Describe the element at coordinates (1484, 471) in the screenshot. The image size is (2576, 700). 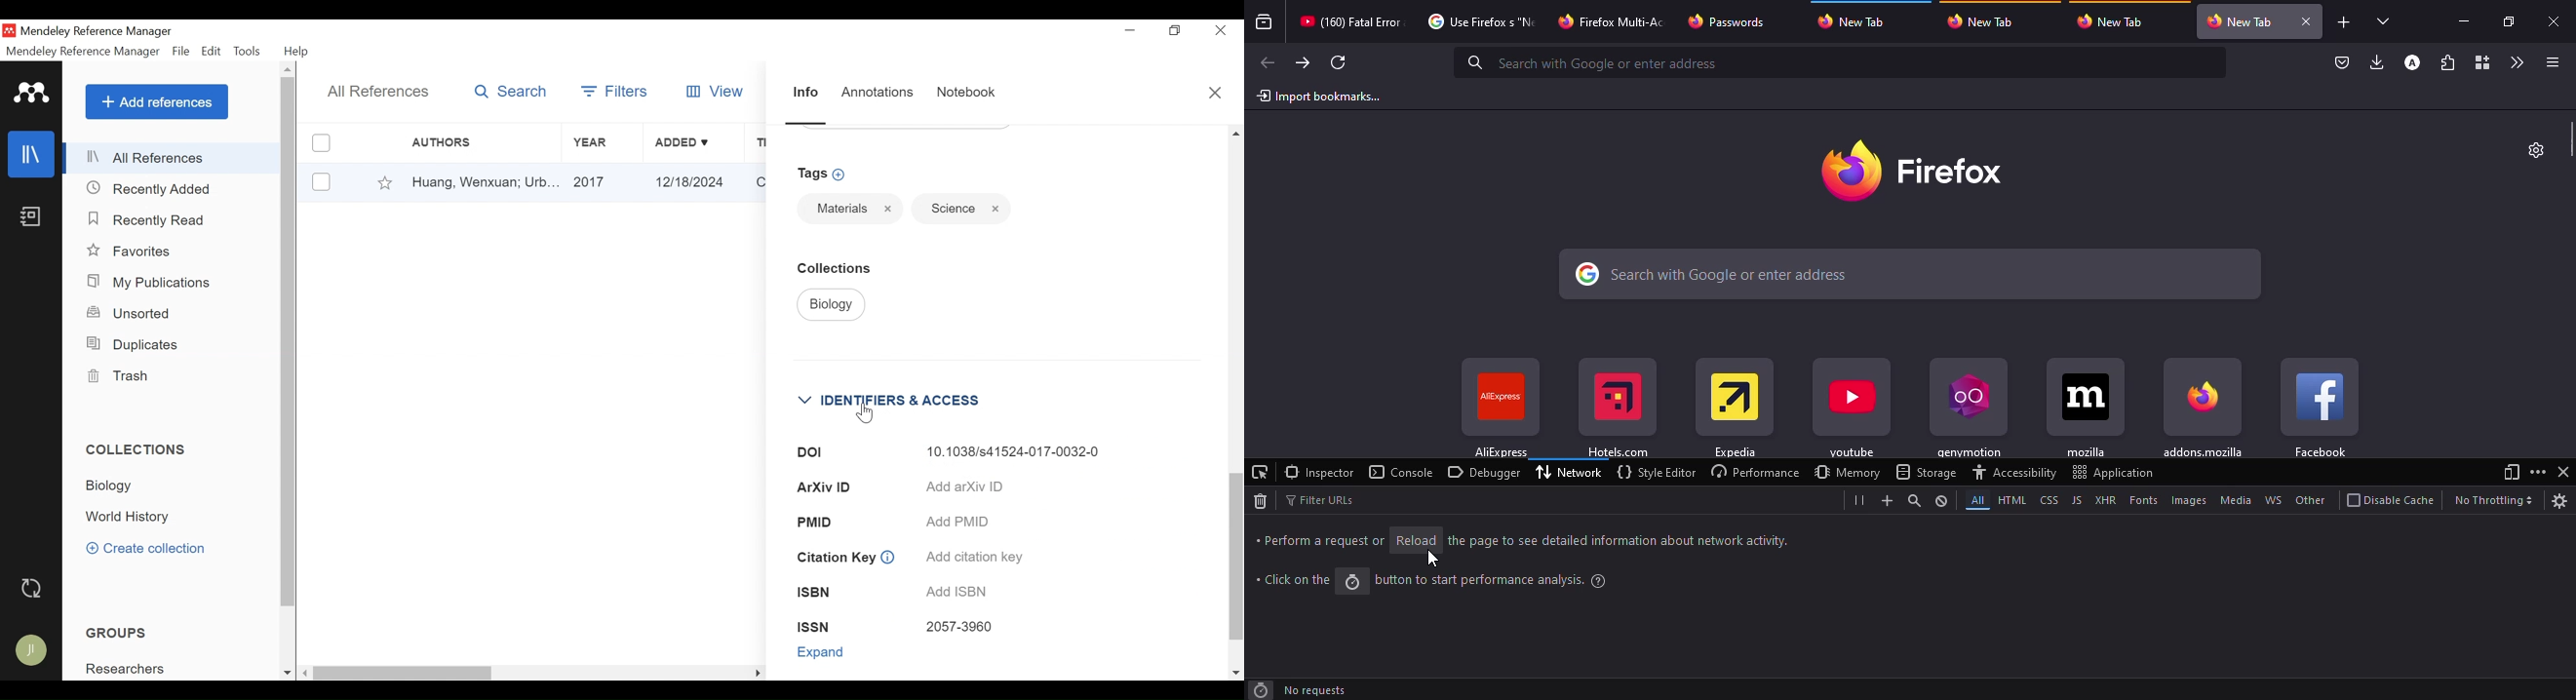
I see `debugger` at that location.